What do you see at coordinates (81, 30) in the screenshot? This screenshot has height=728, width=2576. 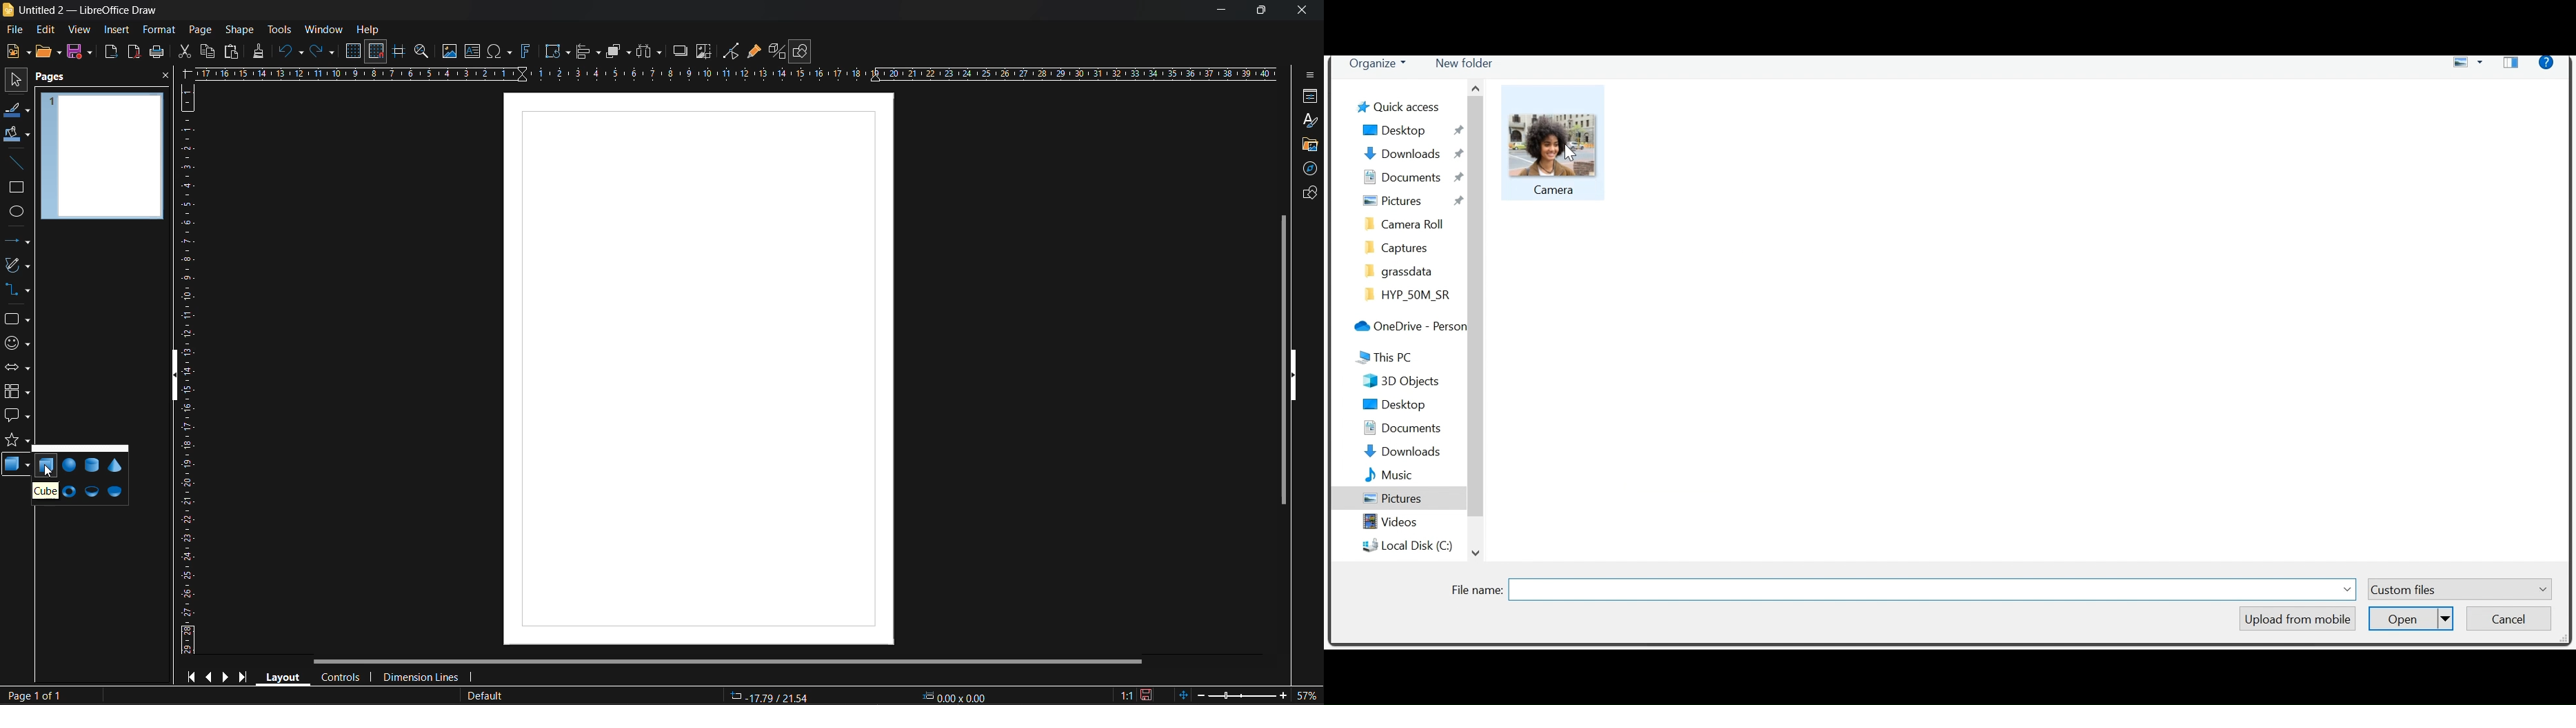 I see `view` at bounding box center [81, 30].